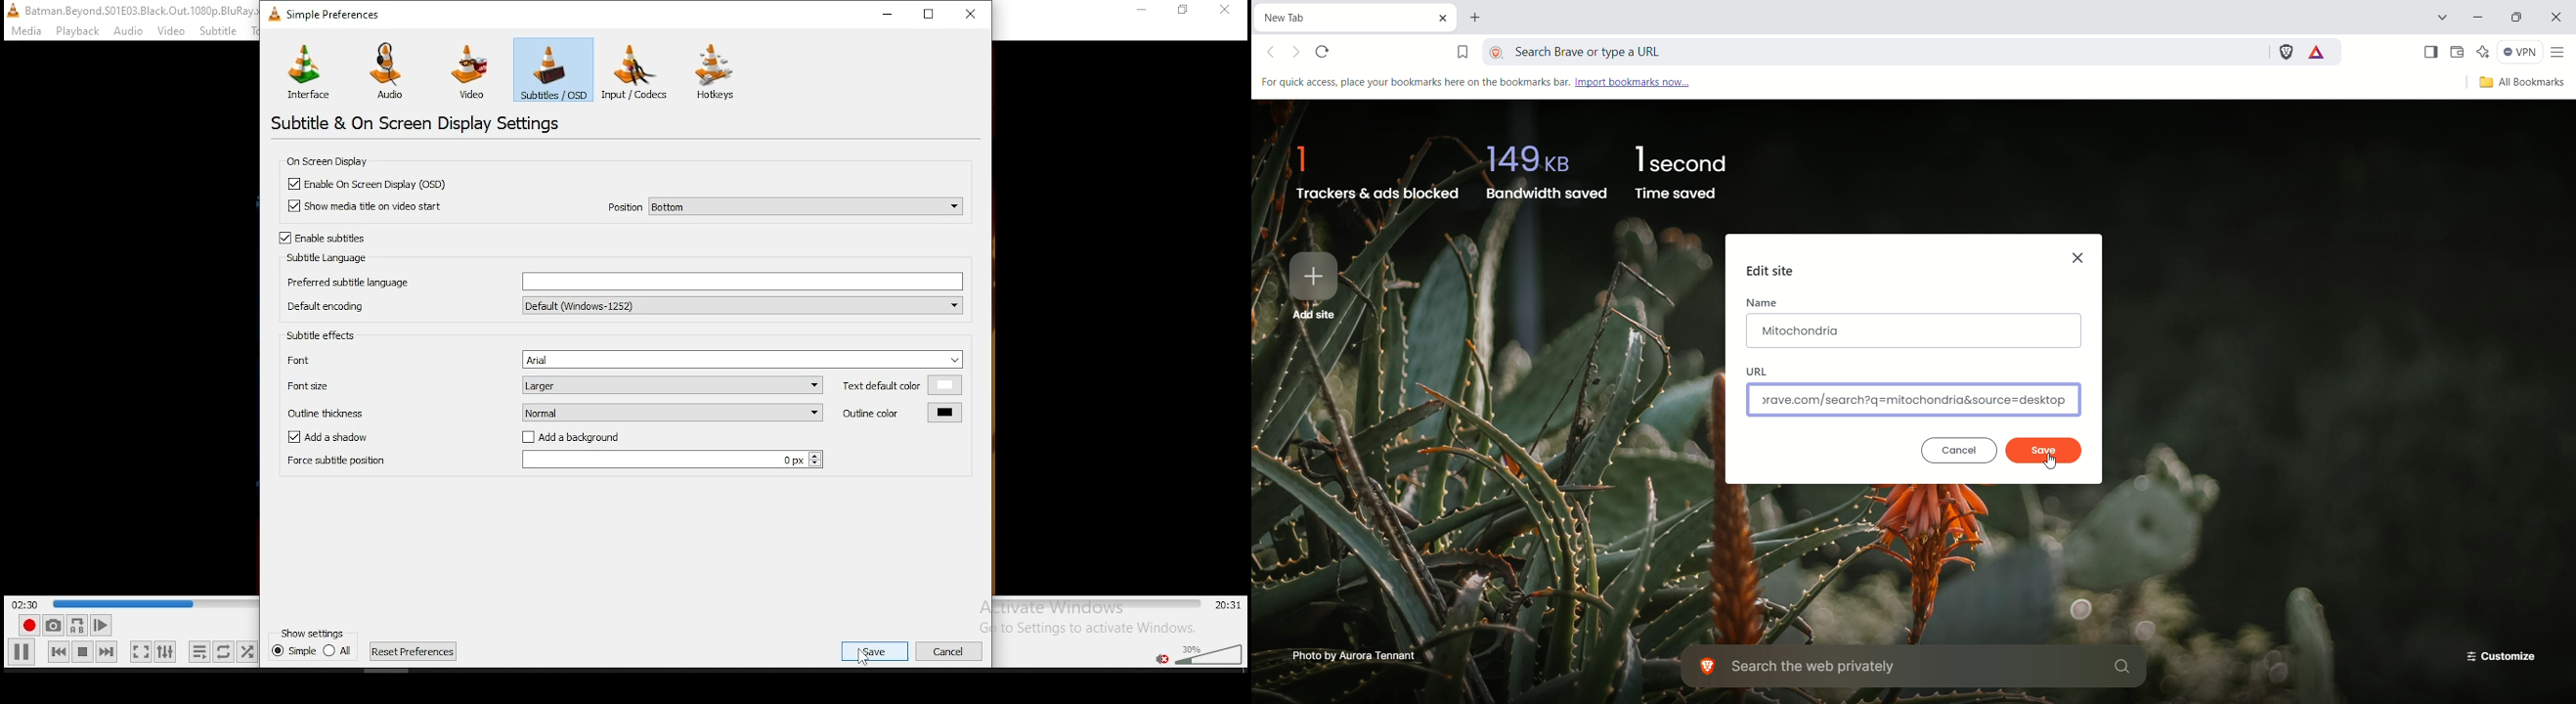  I want to click on cancel, so click(1959, 449).